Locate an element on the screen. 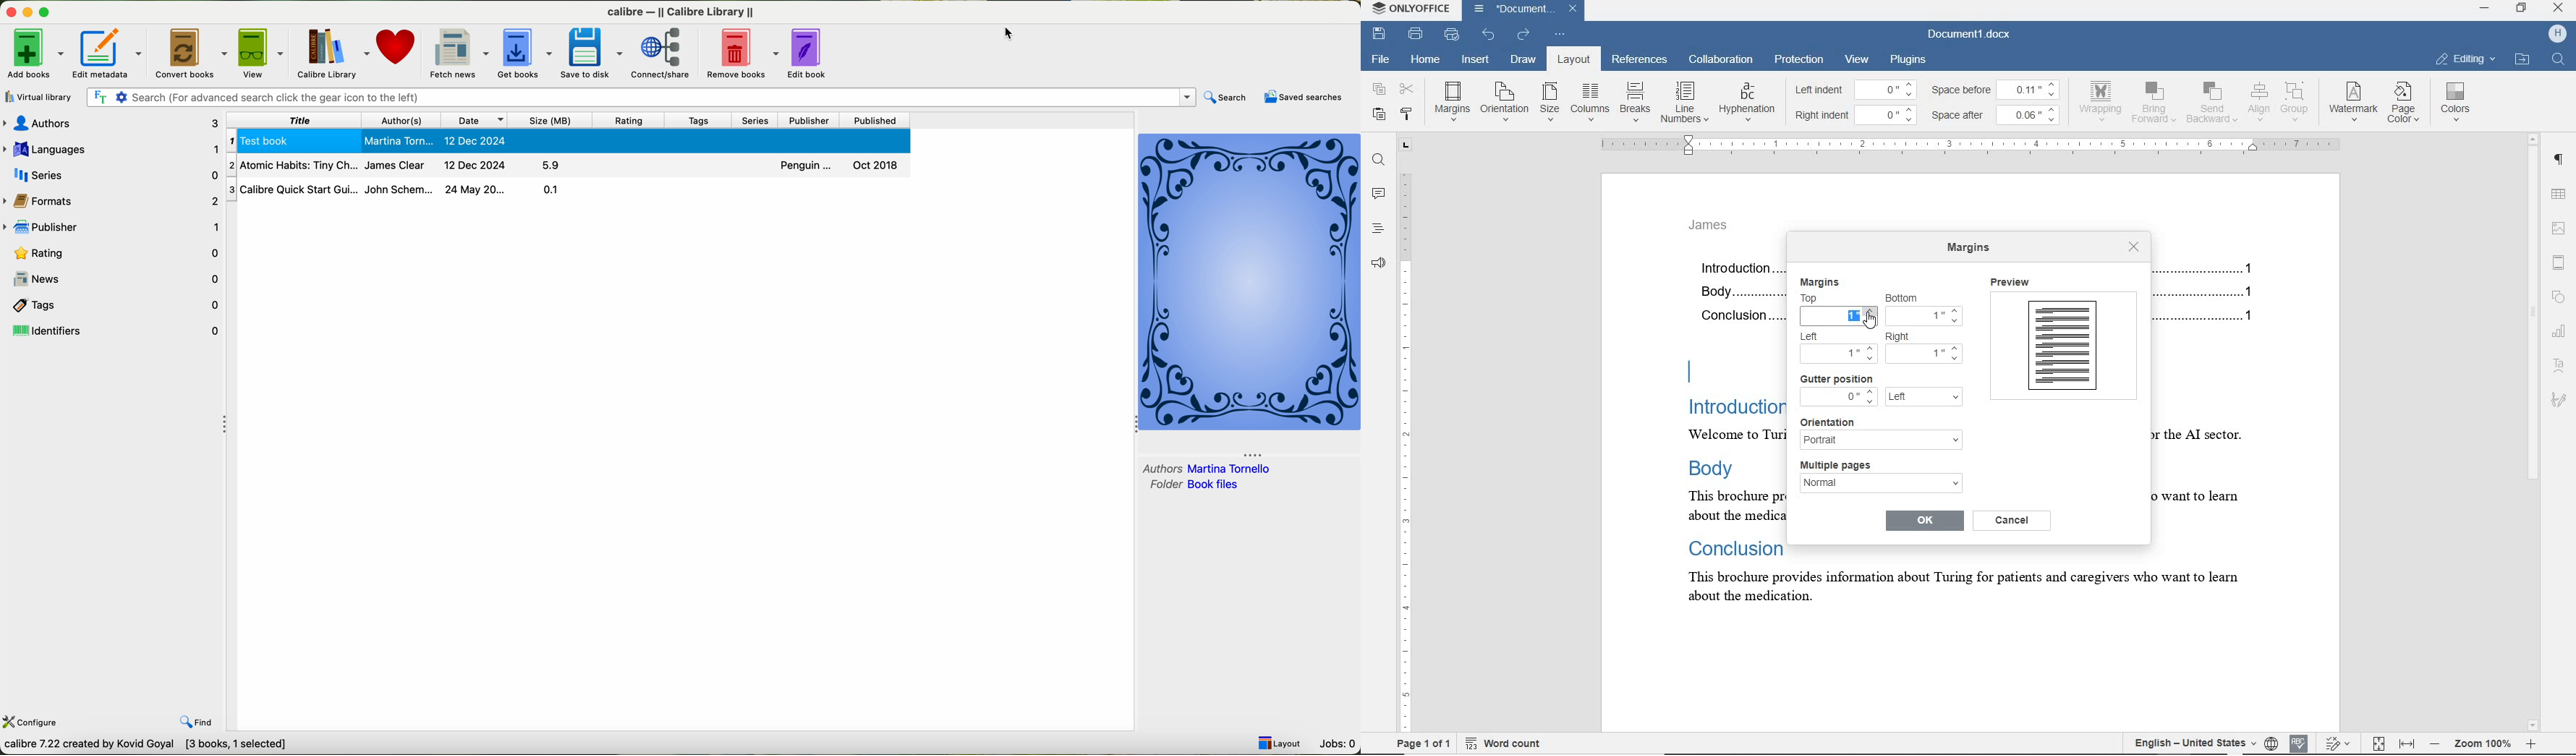 Image resolution: width=2576 pixels, height=756 pixels. 0 is located at coordinates (1838, 396).